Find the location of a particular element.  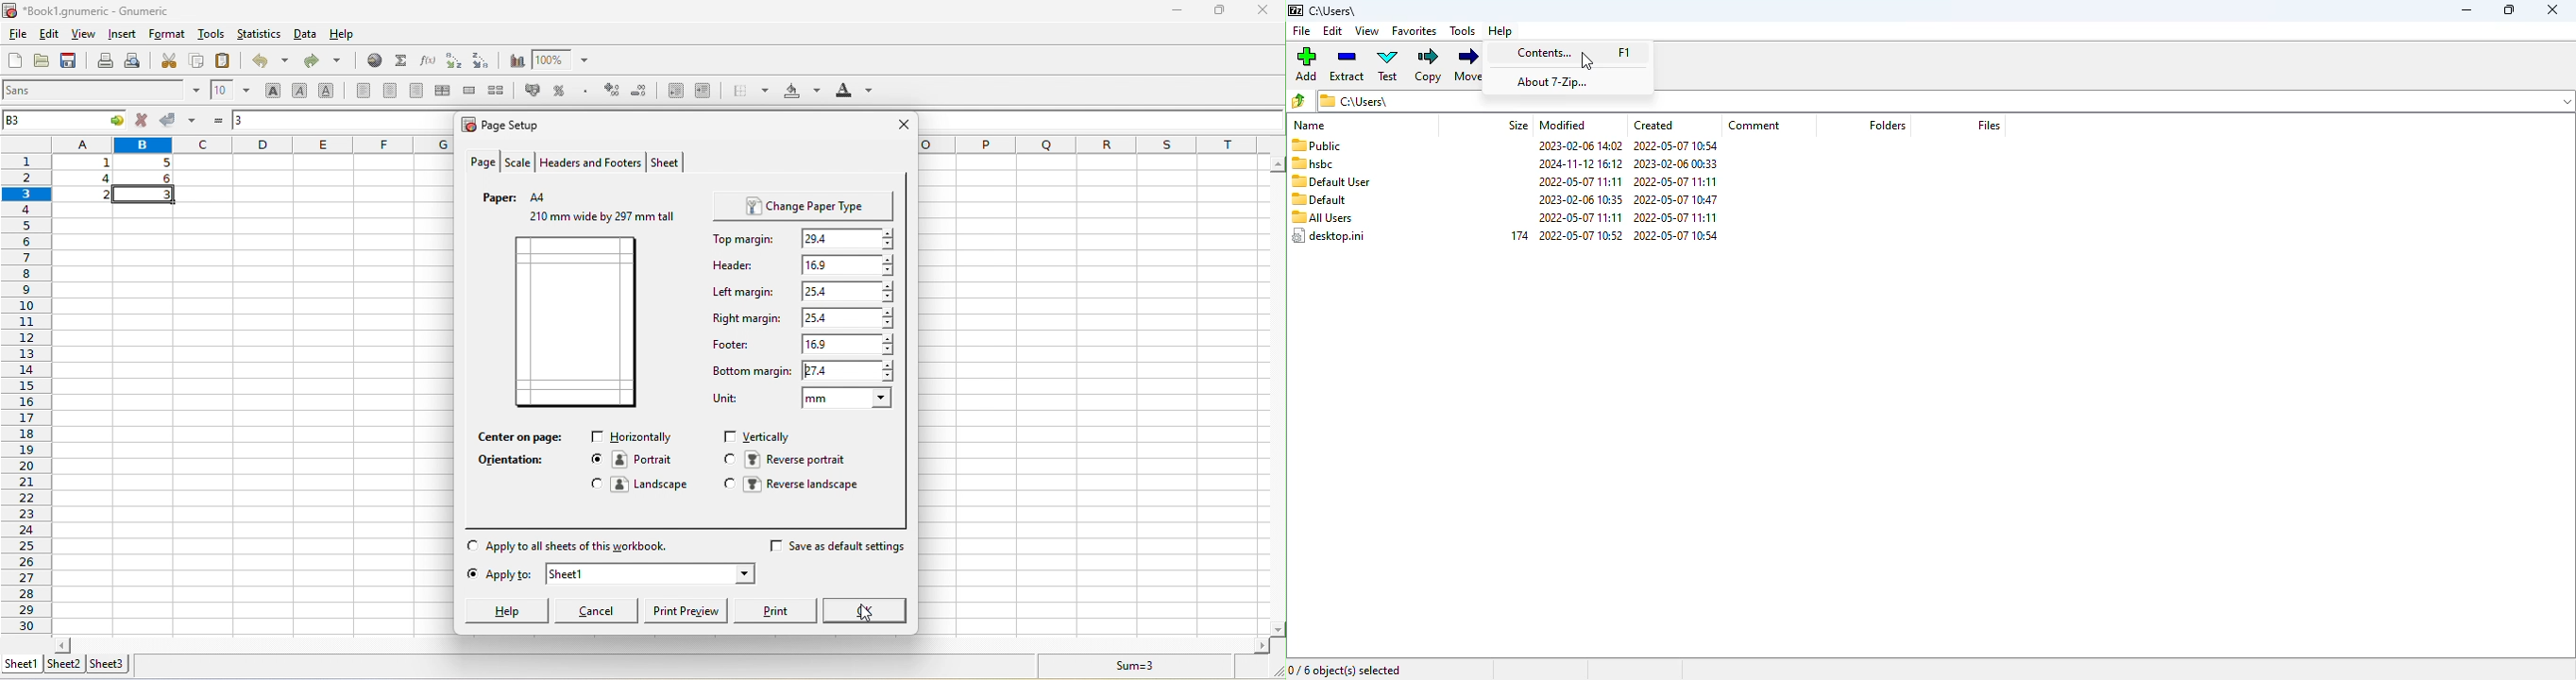

close is located at coordinates (2552, 9).